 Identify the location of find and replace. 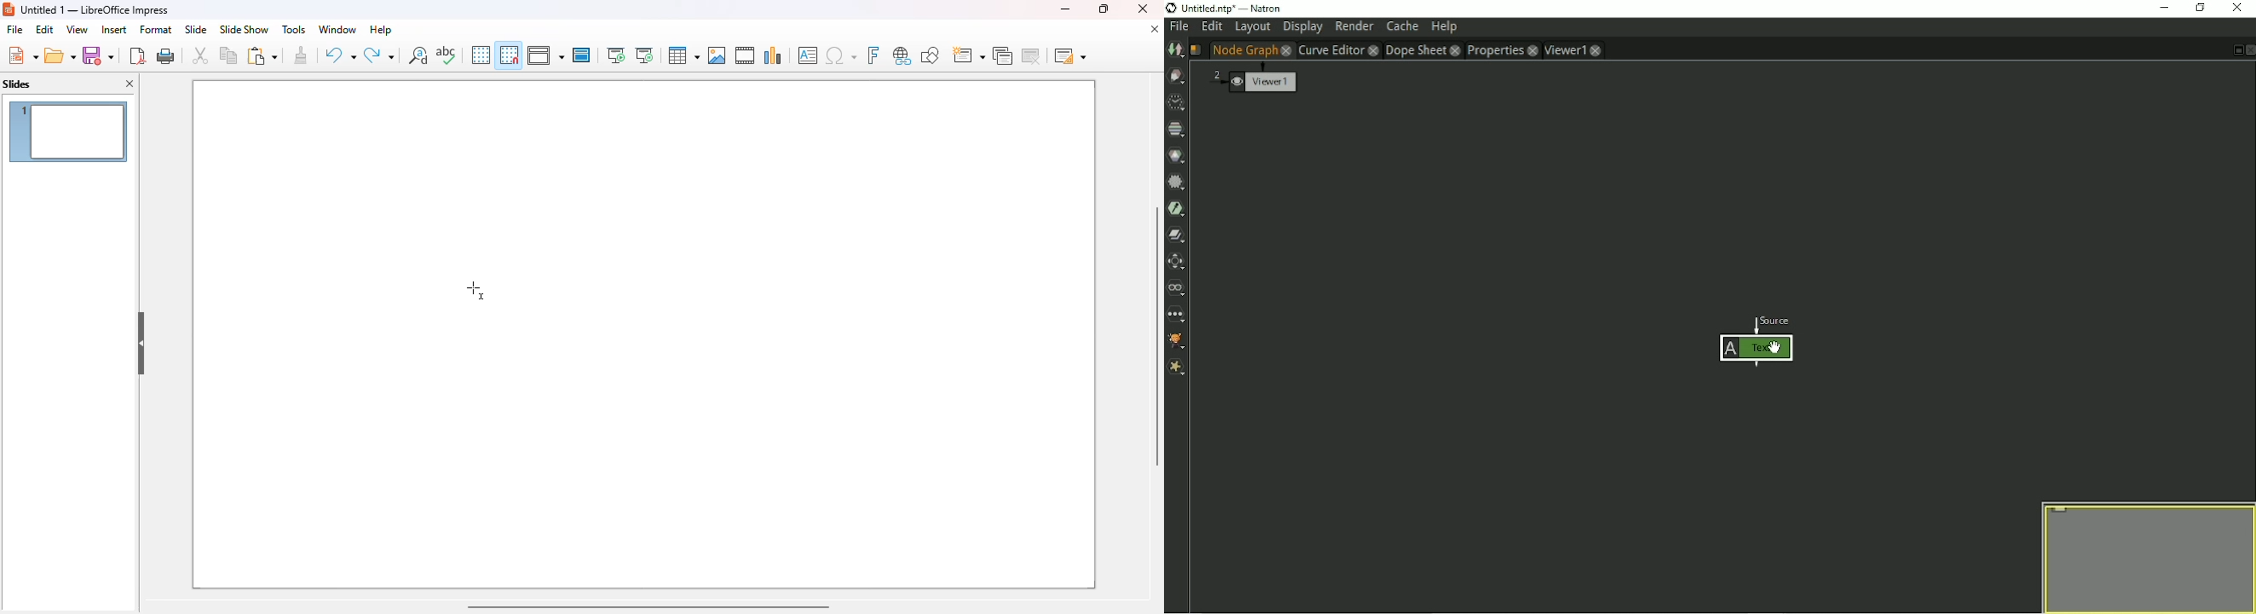
(419, 55).